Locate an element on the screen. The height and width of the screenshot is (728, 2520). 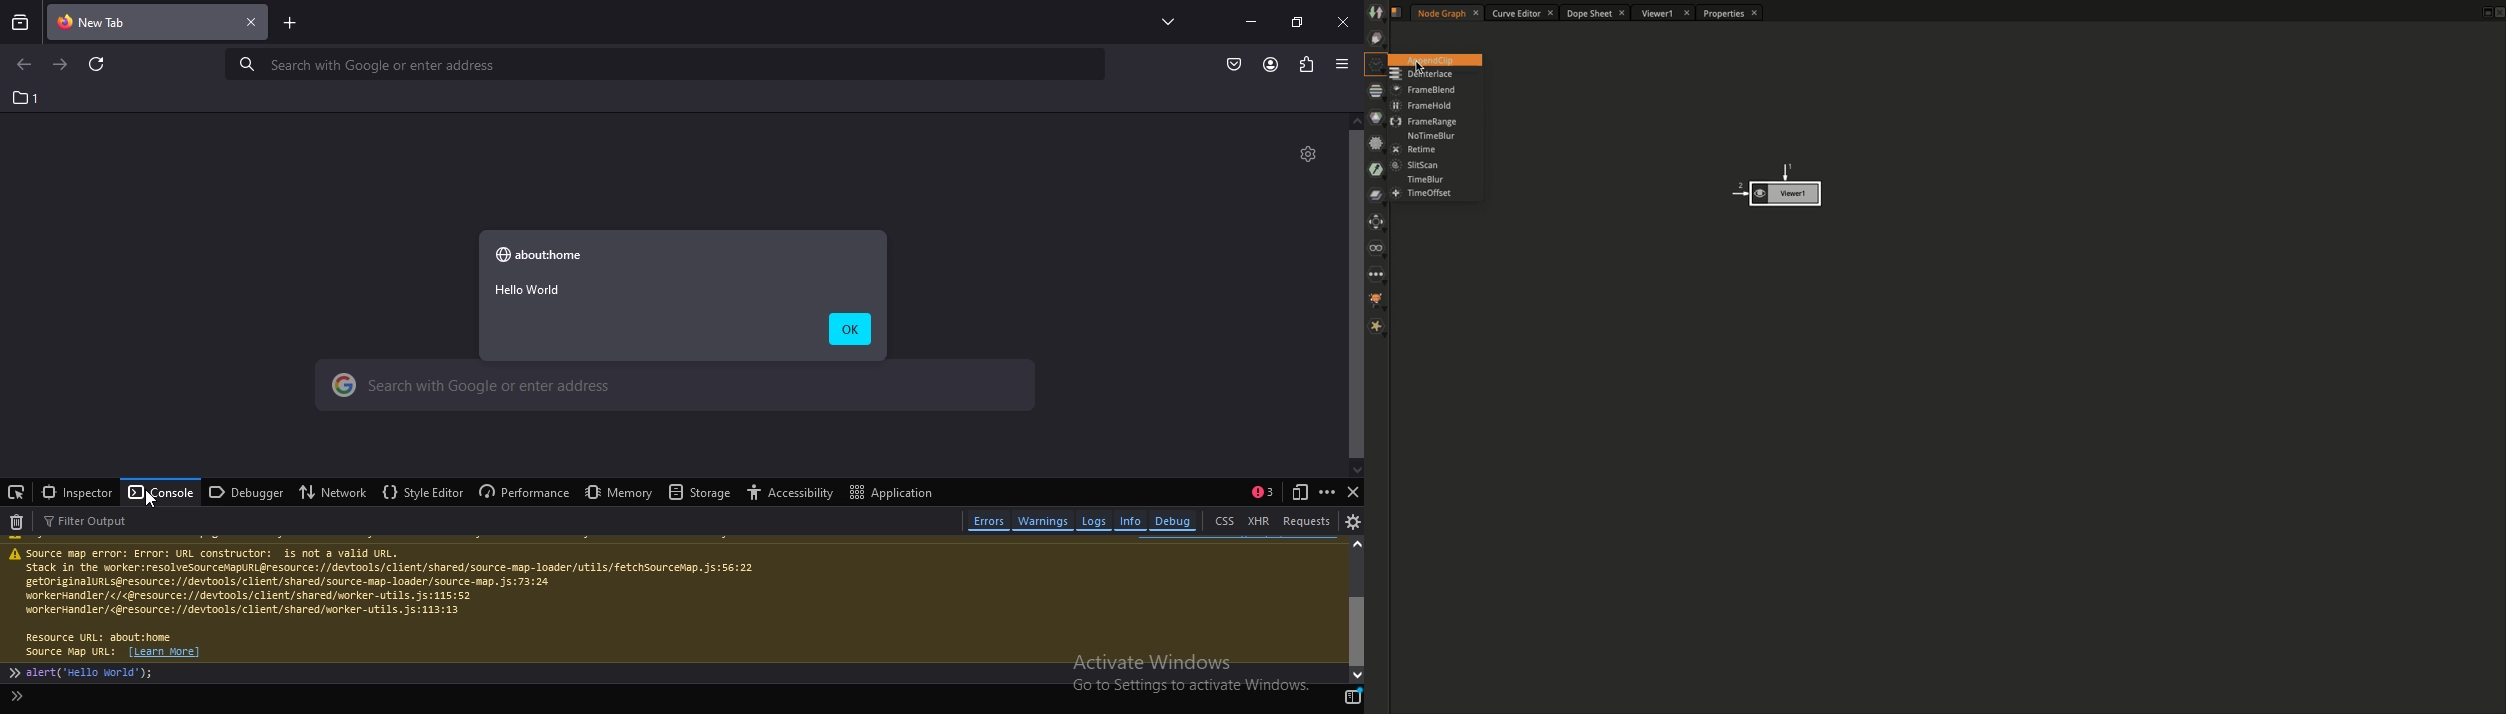
close is located at coordinates (1352, 491).